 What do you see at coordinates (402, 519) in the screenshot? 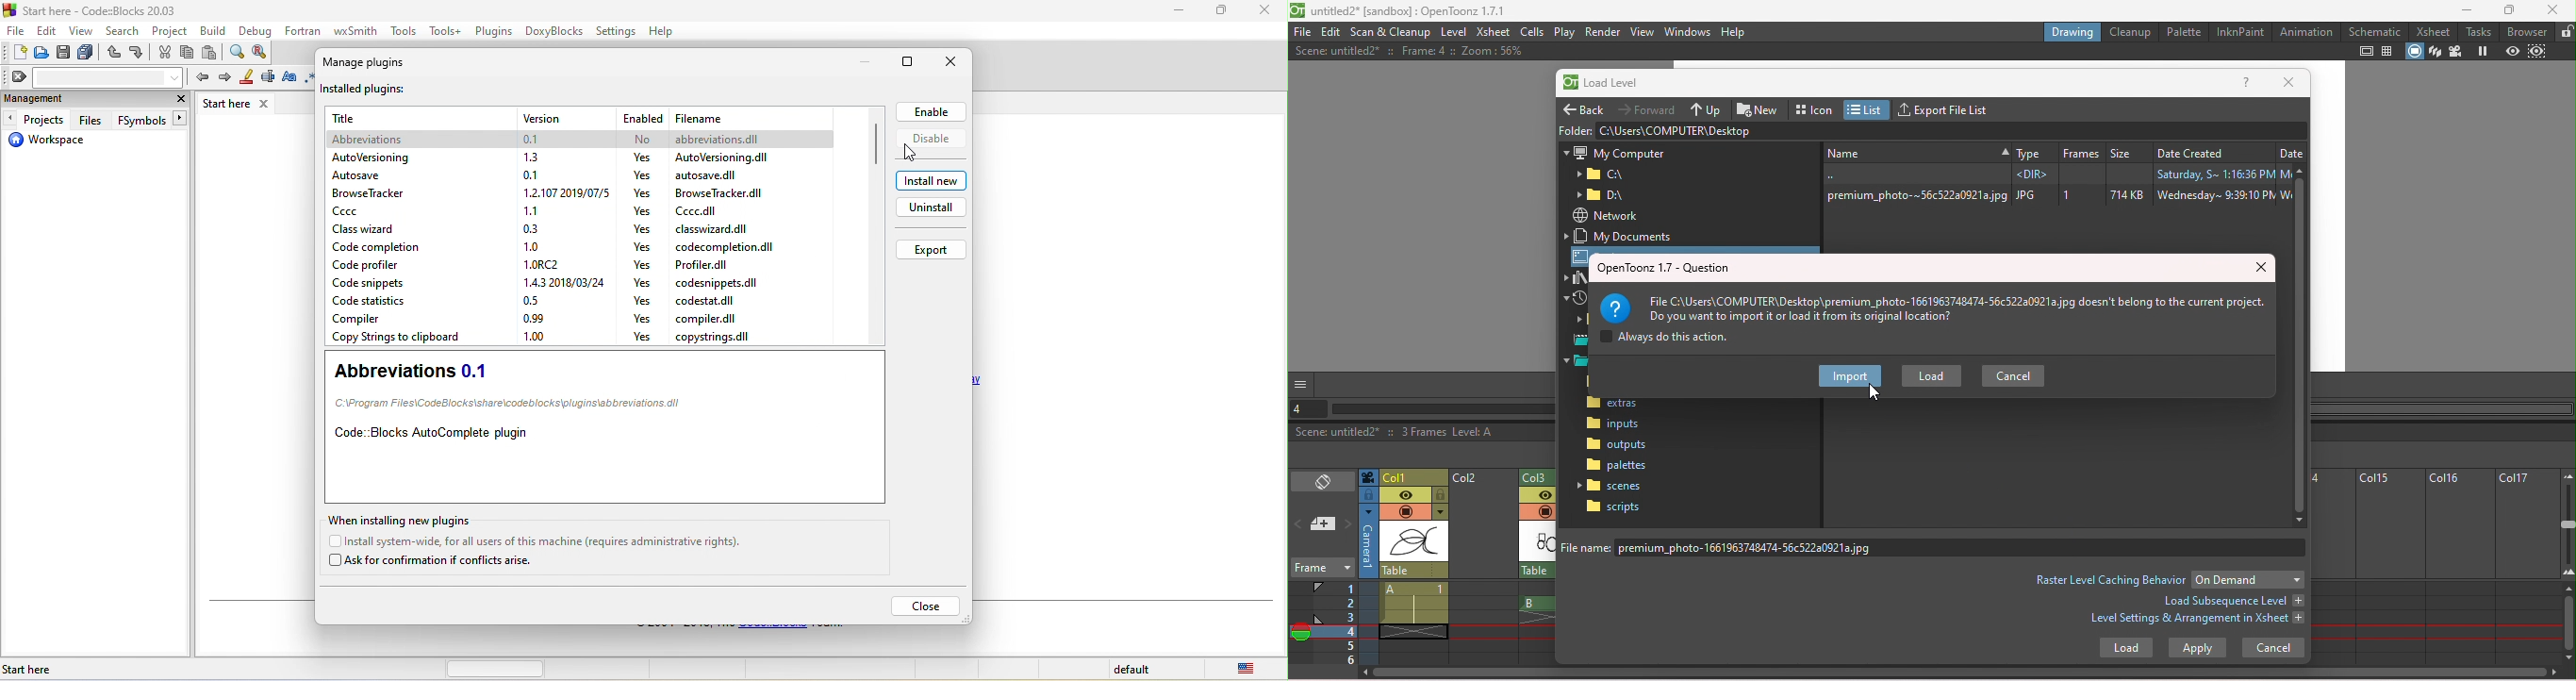
I see `when installing new plugin` at bounding box center [402, 519].